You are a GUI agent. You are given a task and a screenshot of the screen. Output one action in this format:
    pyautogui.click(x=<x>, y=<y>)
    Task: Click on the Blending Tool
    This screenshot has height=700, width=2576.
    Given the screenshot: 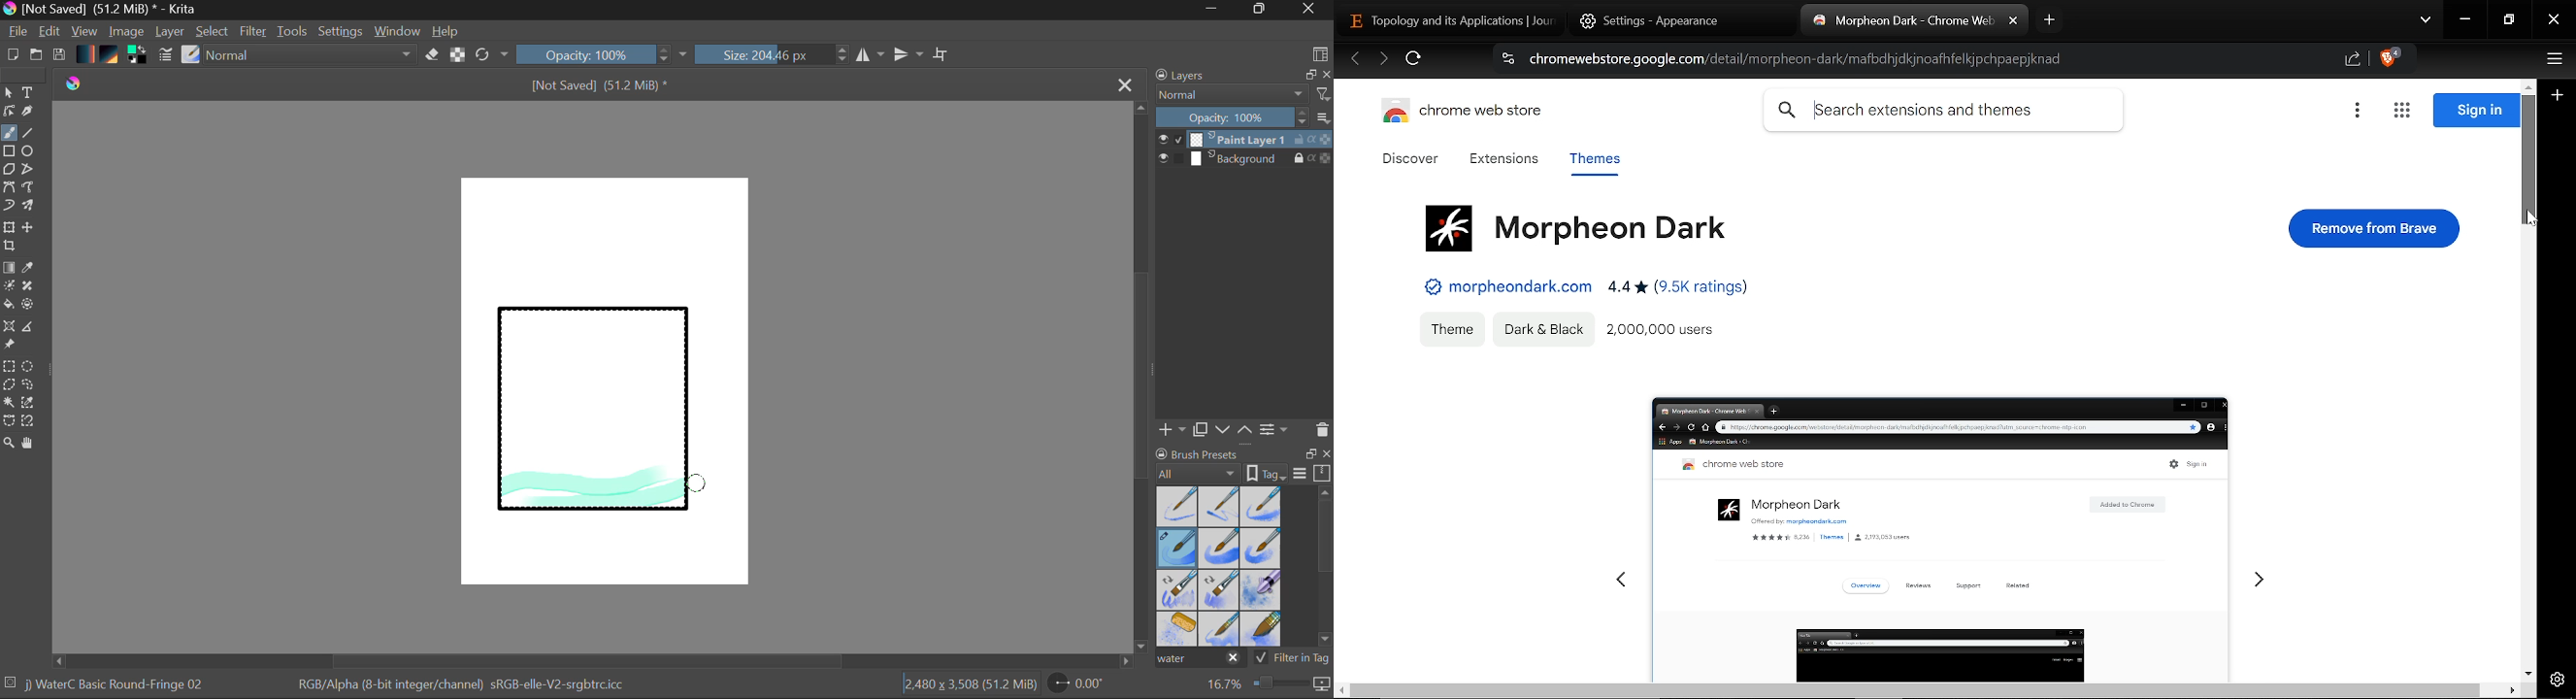 What is the action you would take?
    pyautogui.click(x=312, y=56)
    